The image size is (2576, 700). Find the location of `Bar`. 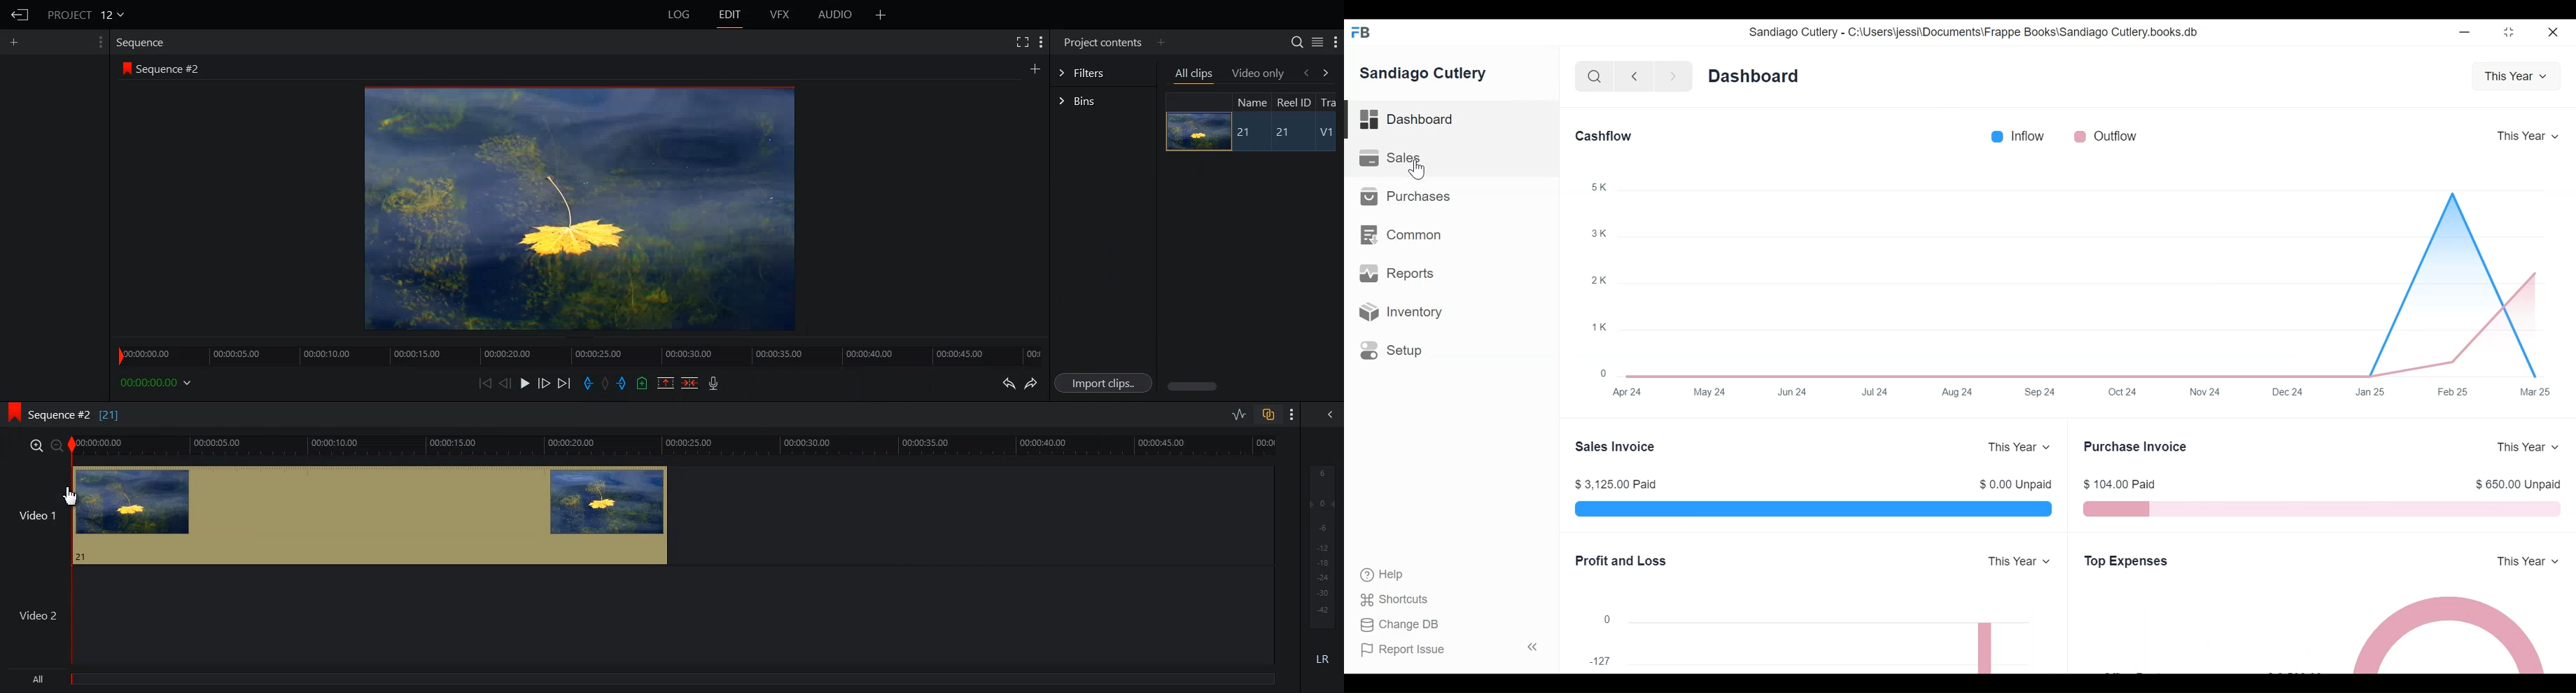

Bar is located at coordinates (1814, 509).